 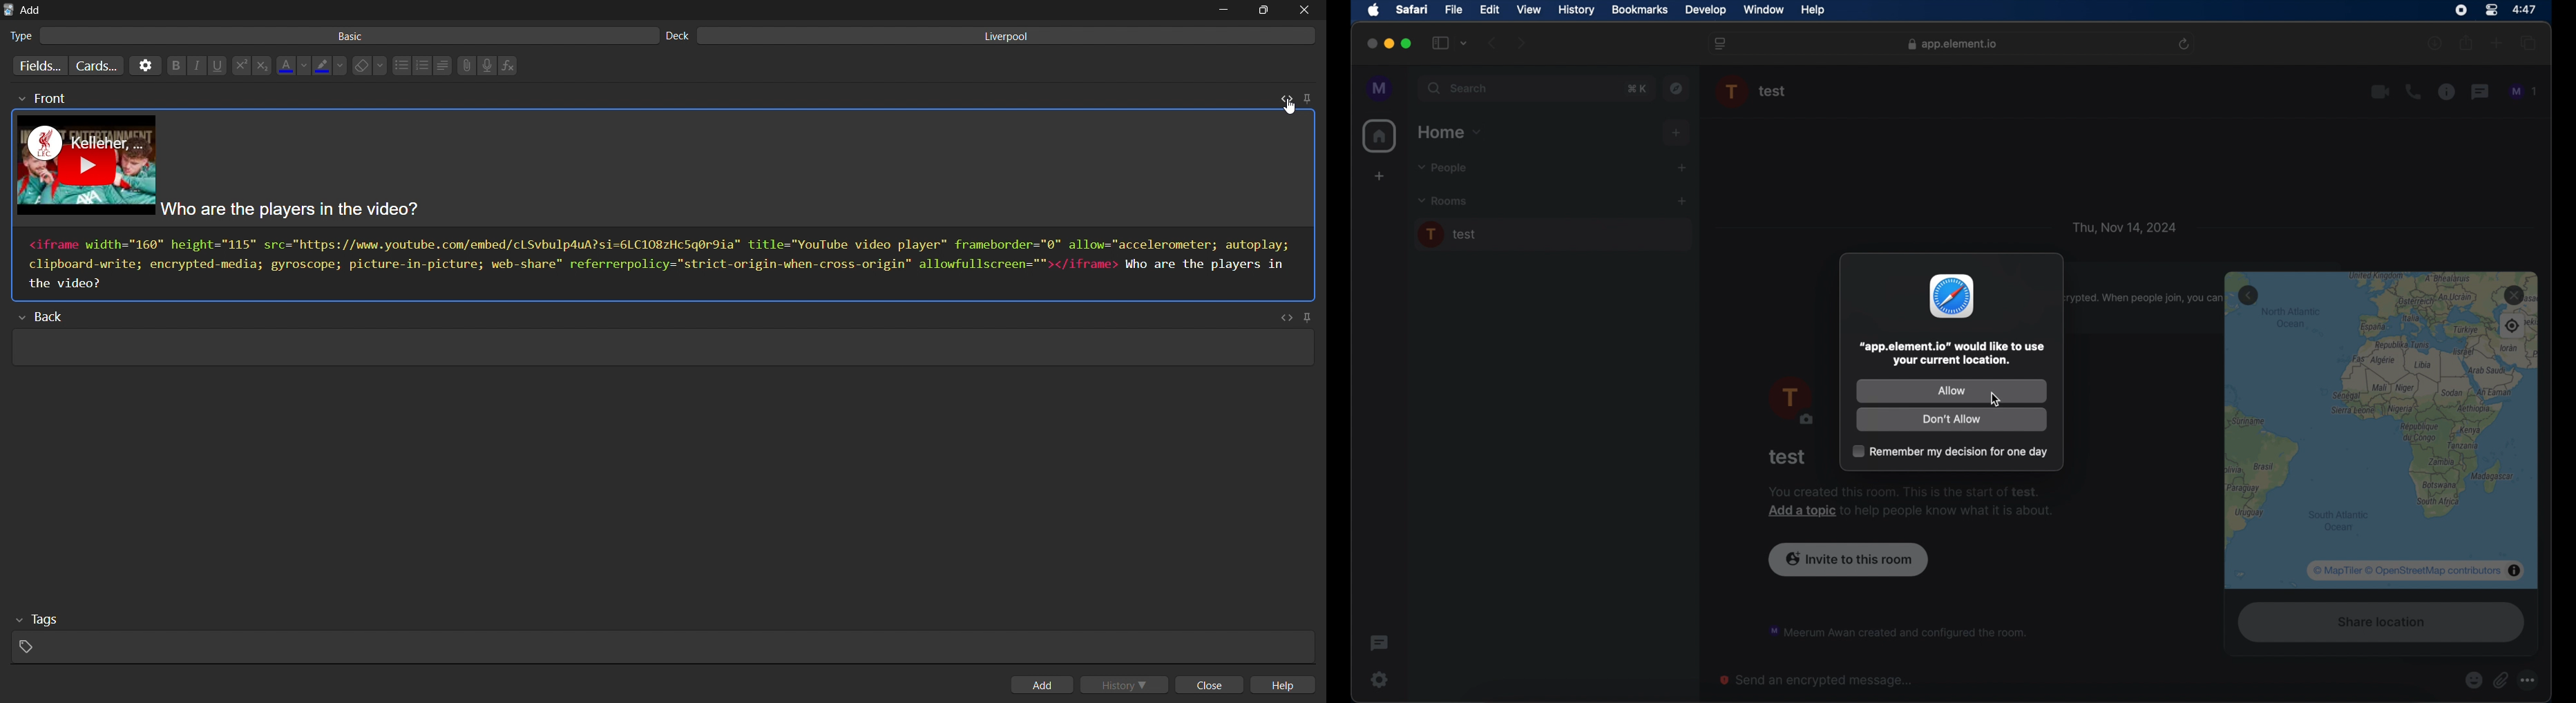 What do you see at coordinates (173, 66) in the screenshot?
I see `bold` at bounding box center [173, 66].